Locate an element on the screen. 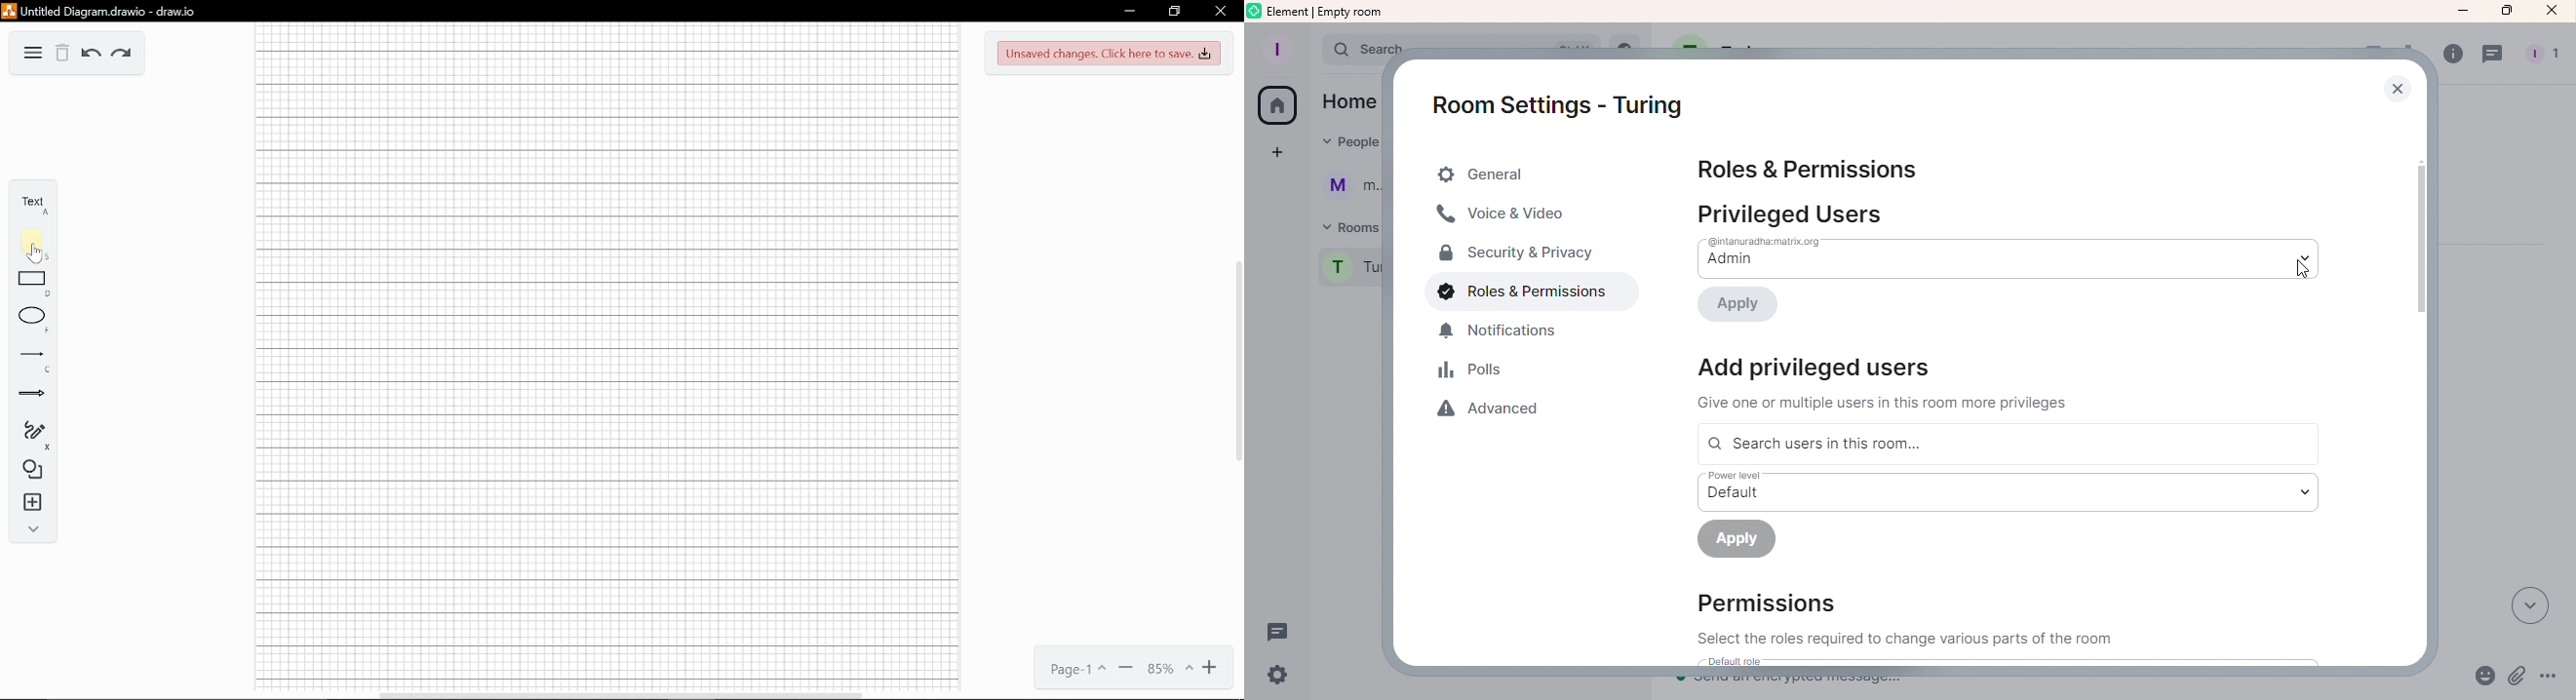 The image size is (2576, 700). People is located at coordinates (1351, 143).